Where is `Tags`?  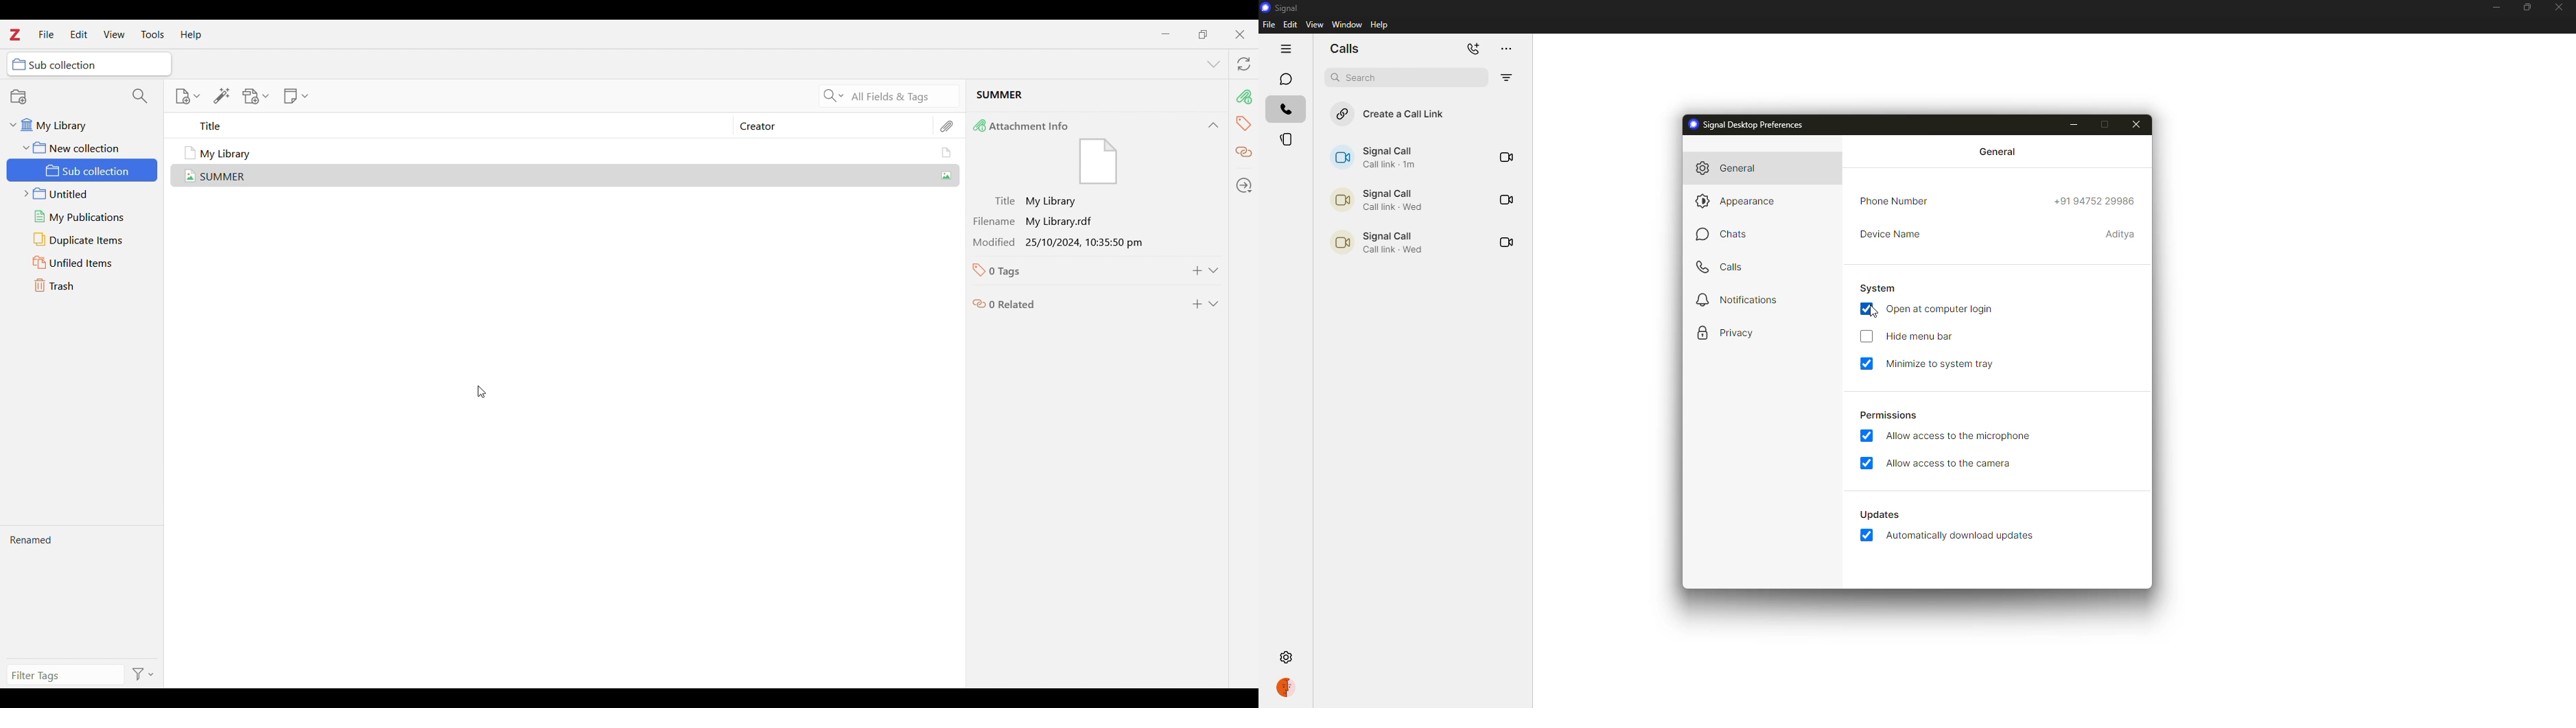
Tags is located at coordinates (1245, 125).